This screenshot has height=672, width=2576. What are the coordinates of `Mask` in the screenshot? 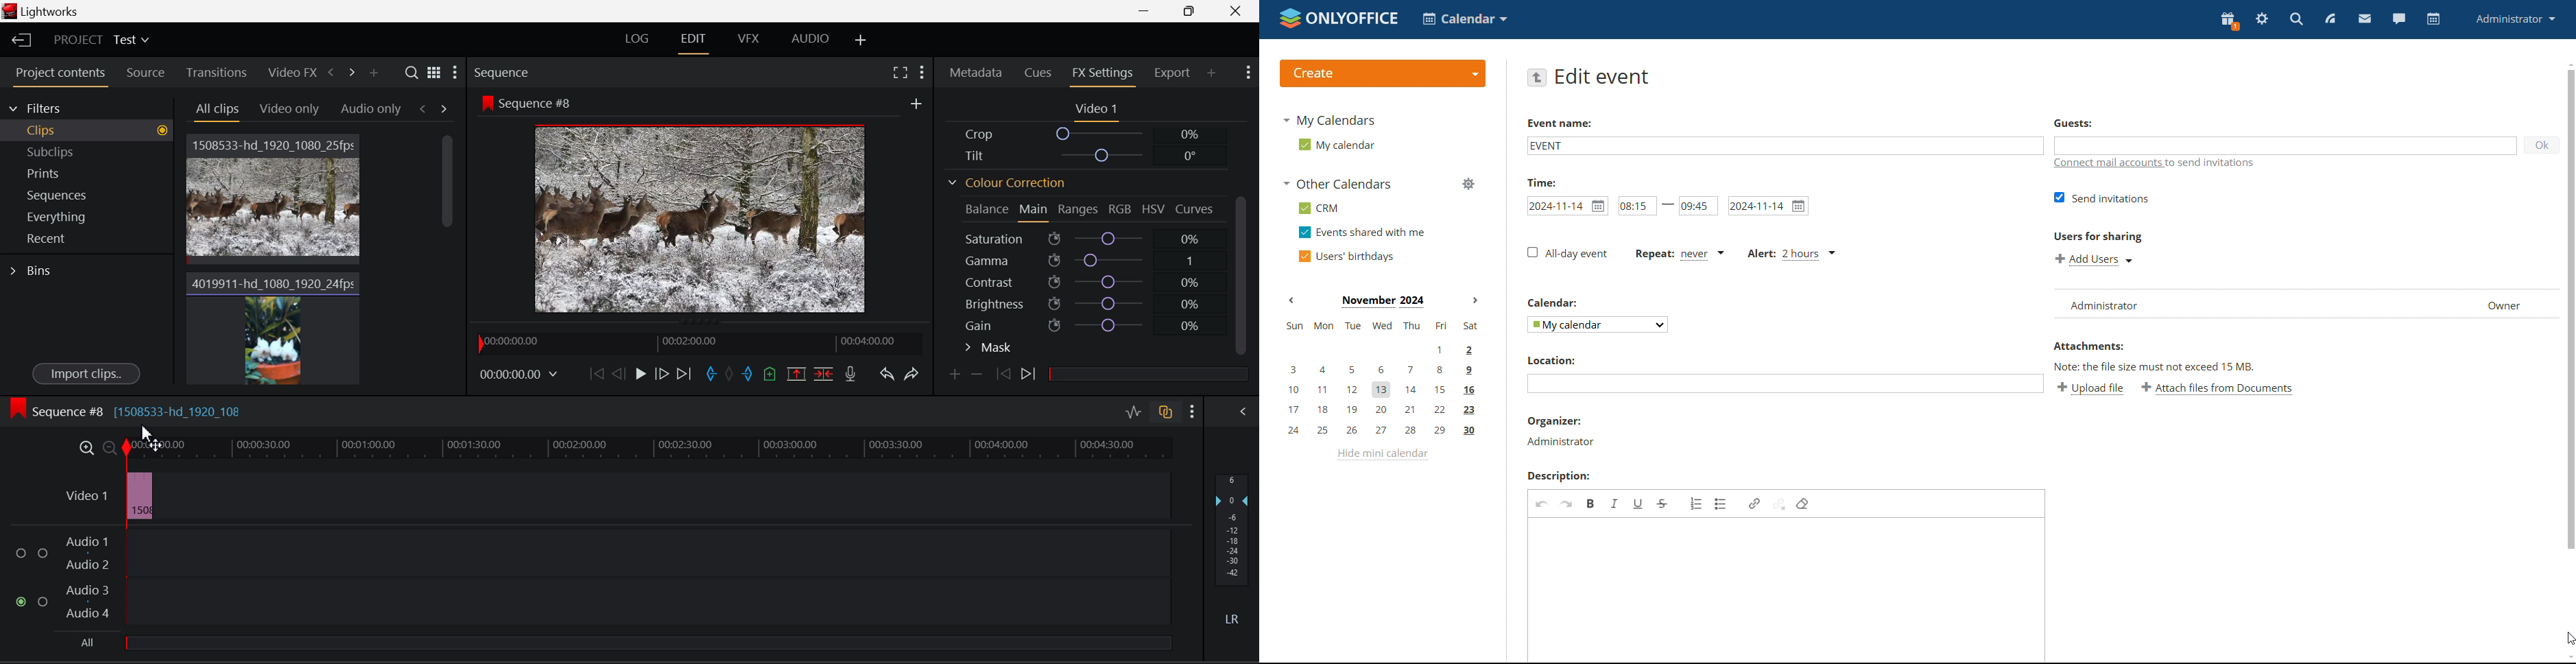 It's located at (989, 348).